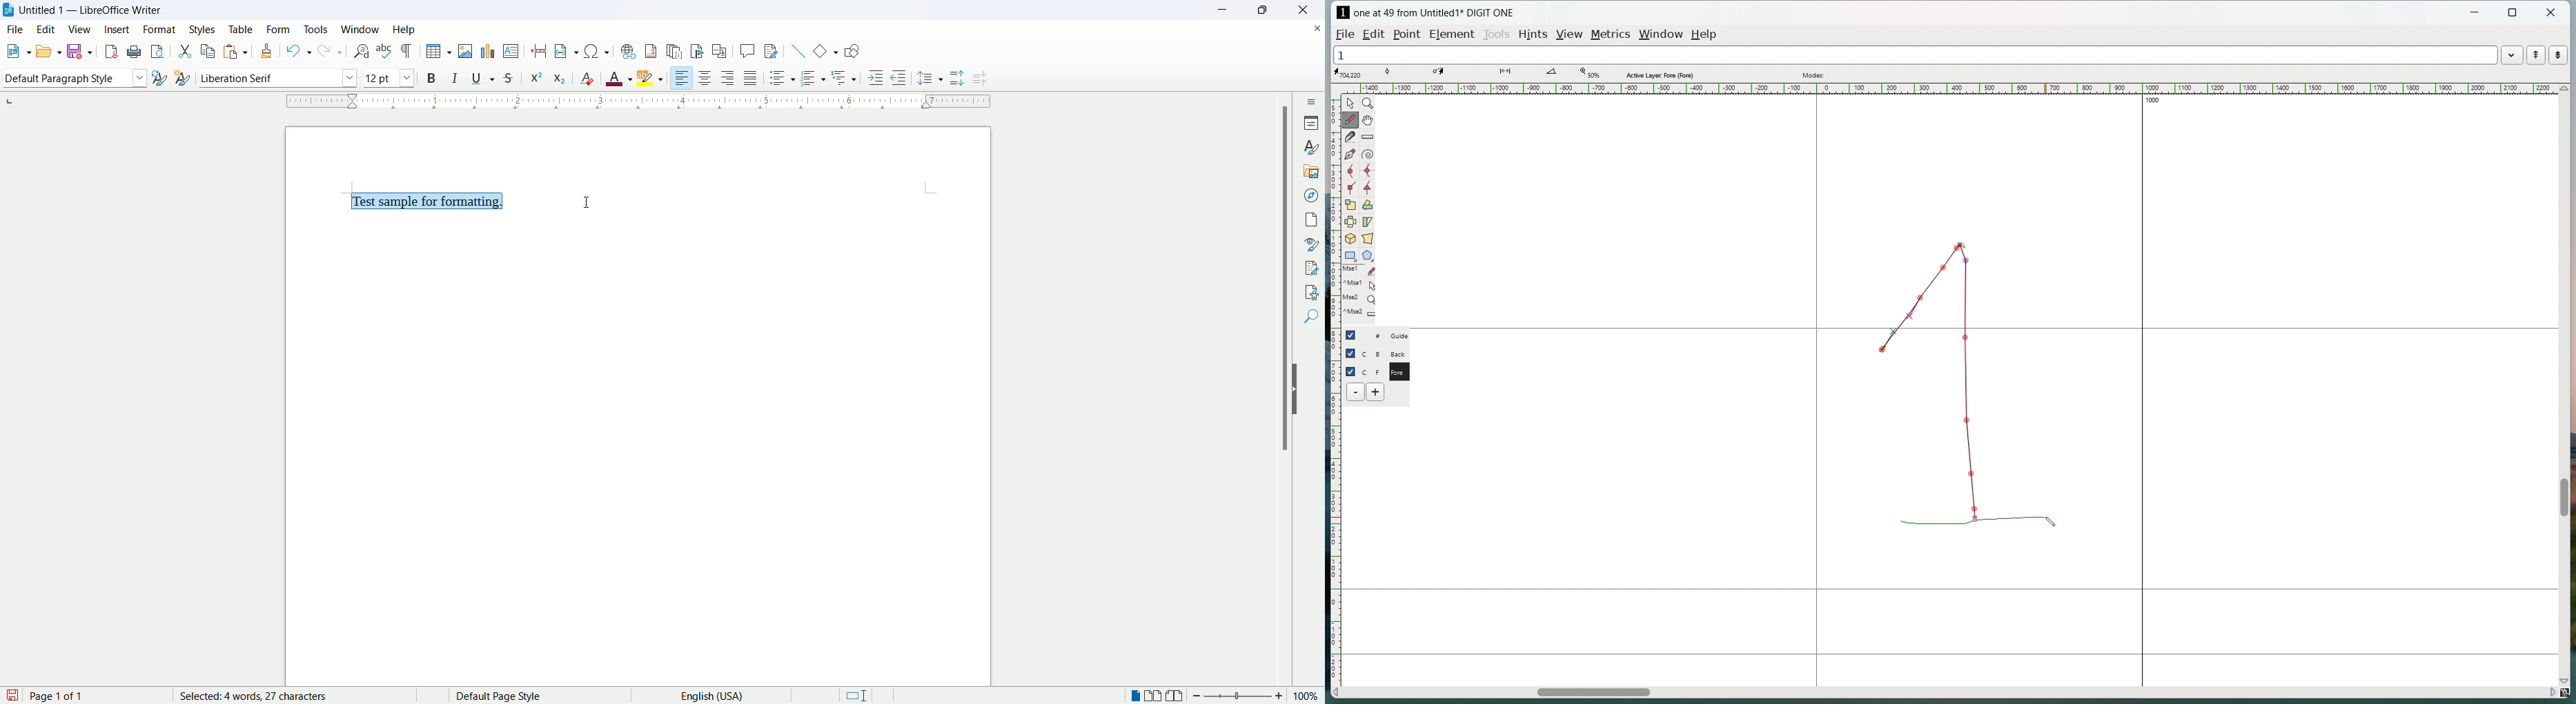 The width and height of the screenshot is (2576, 728). I want to click on style, so click(201, 29).